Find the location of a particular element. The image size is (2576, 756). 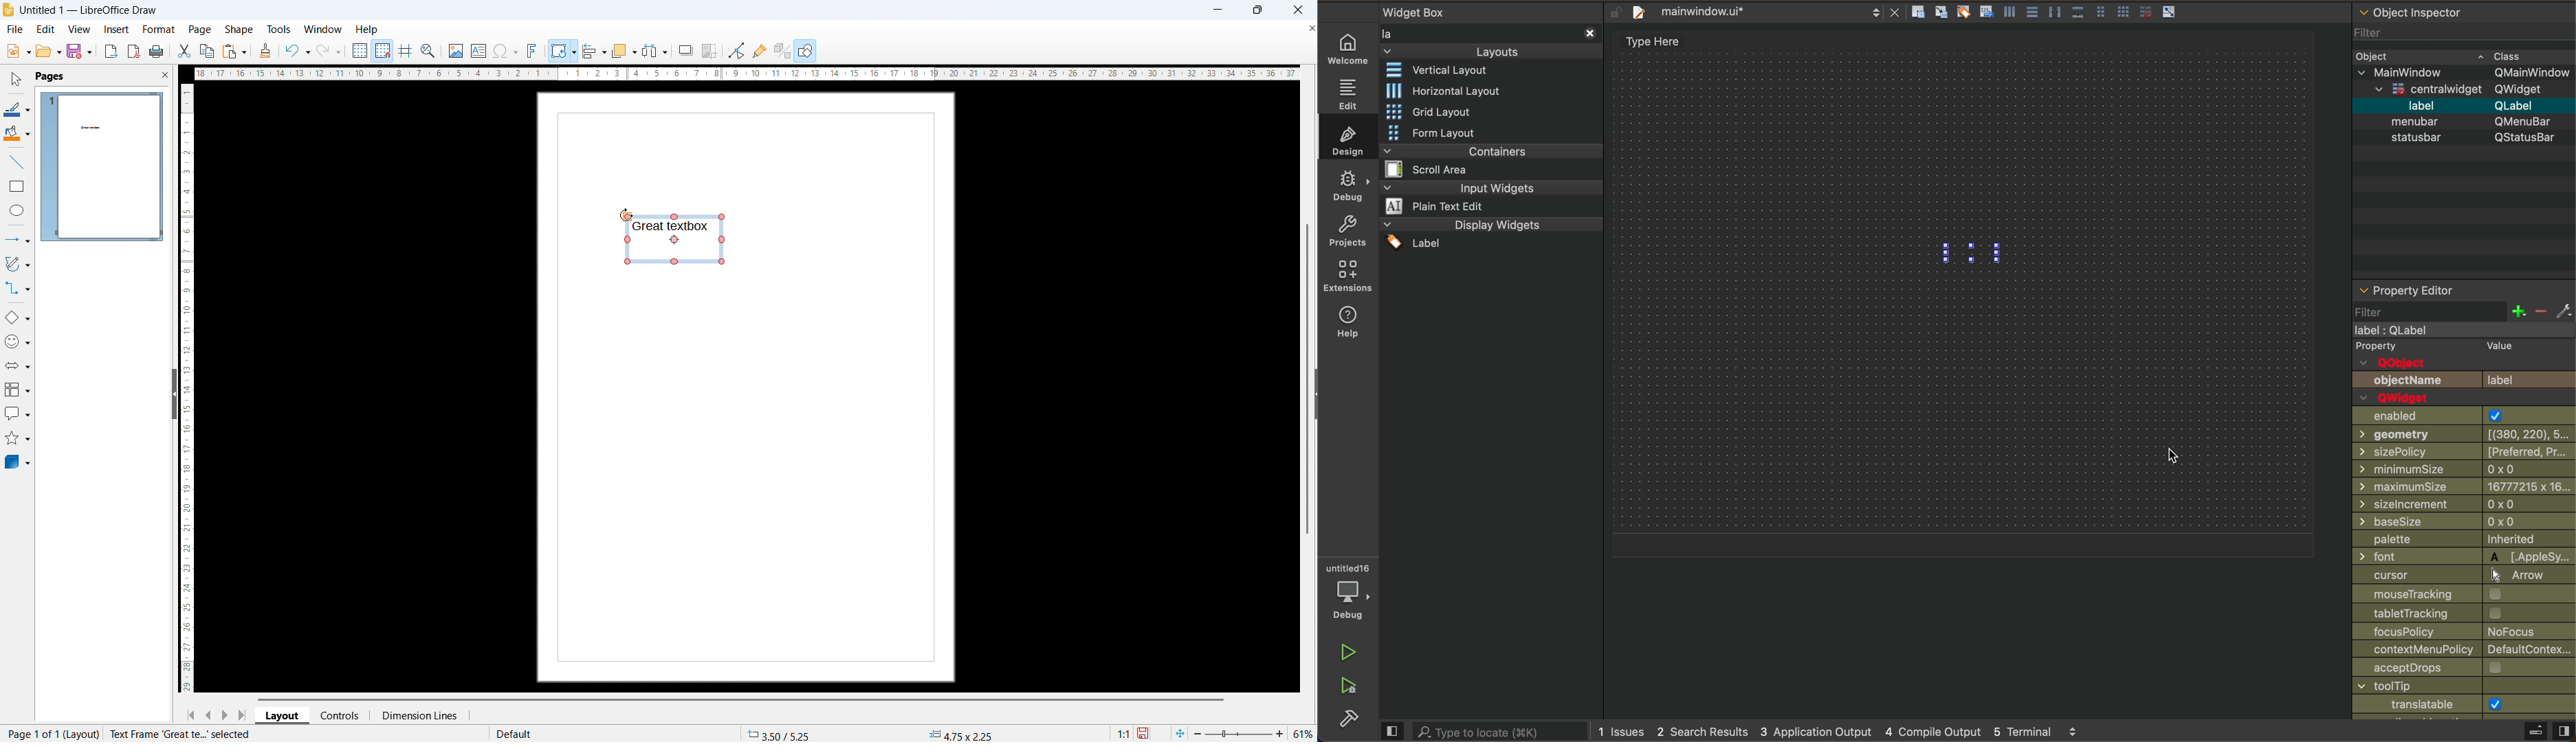

guidelines while moving is located at coordinates (406, 51).